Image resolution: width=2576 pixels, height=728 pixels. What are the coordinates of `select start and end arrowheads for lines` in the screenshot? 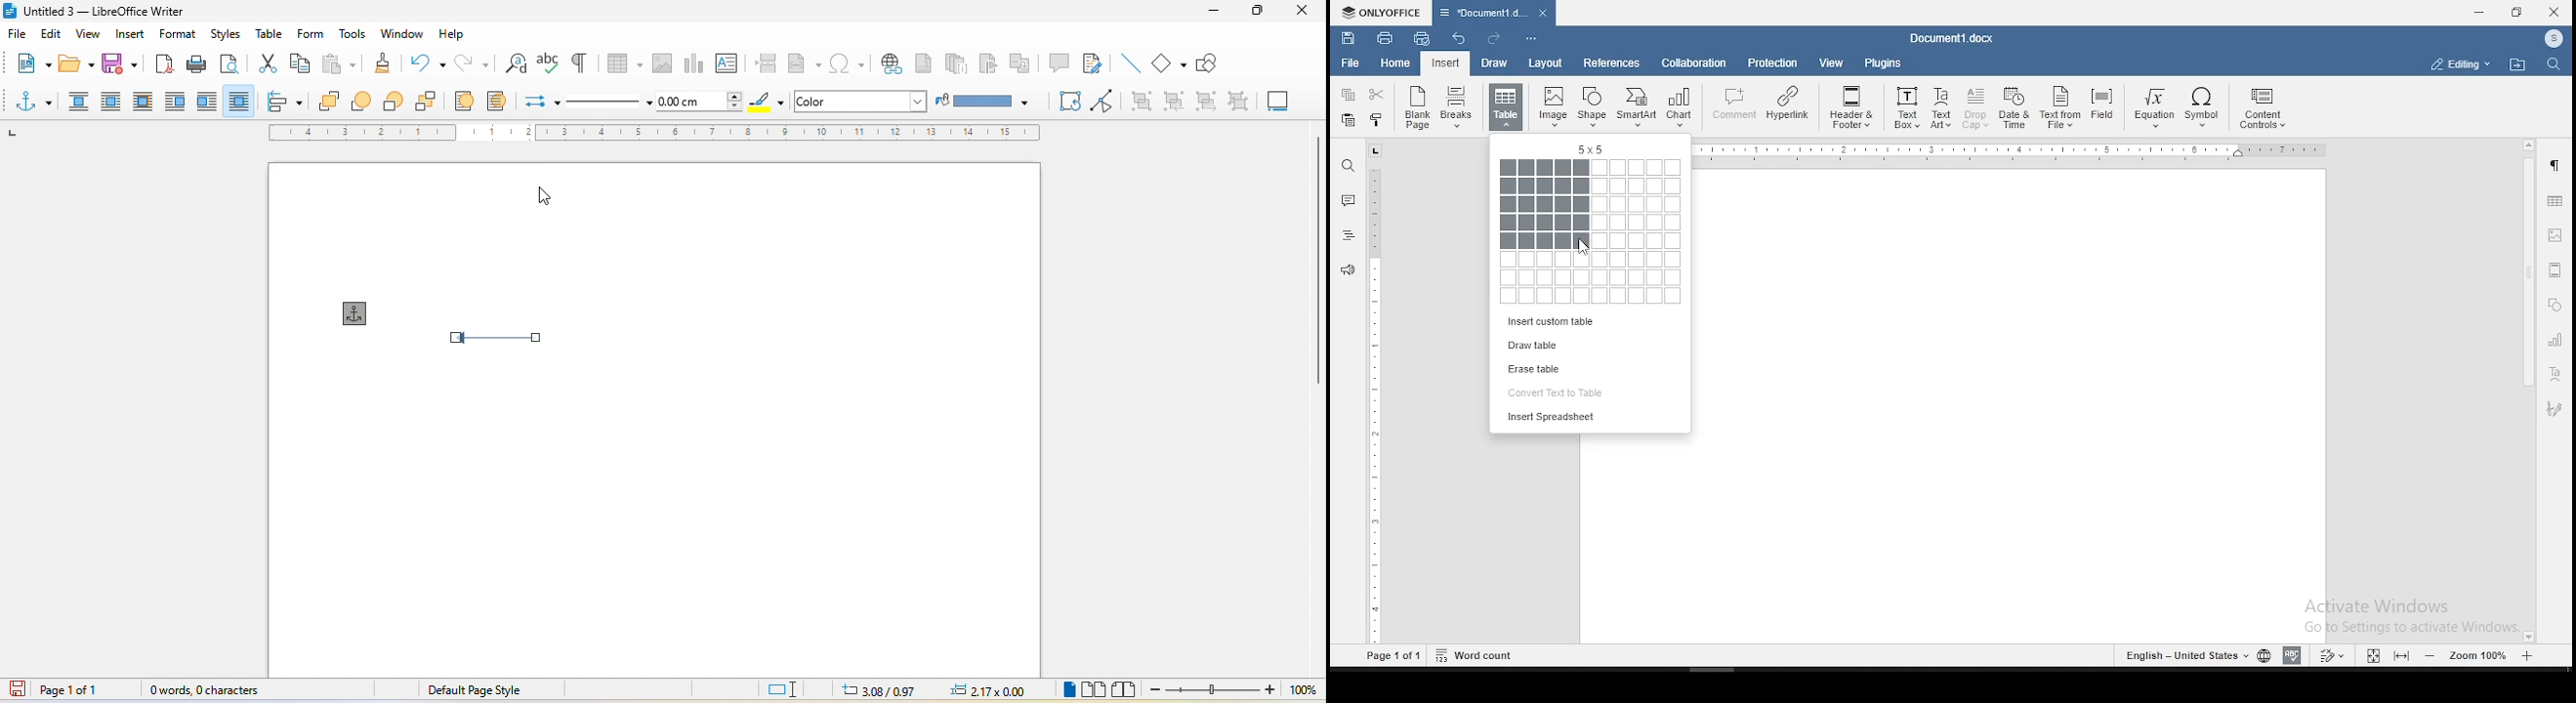 It's located at (542, 99).